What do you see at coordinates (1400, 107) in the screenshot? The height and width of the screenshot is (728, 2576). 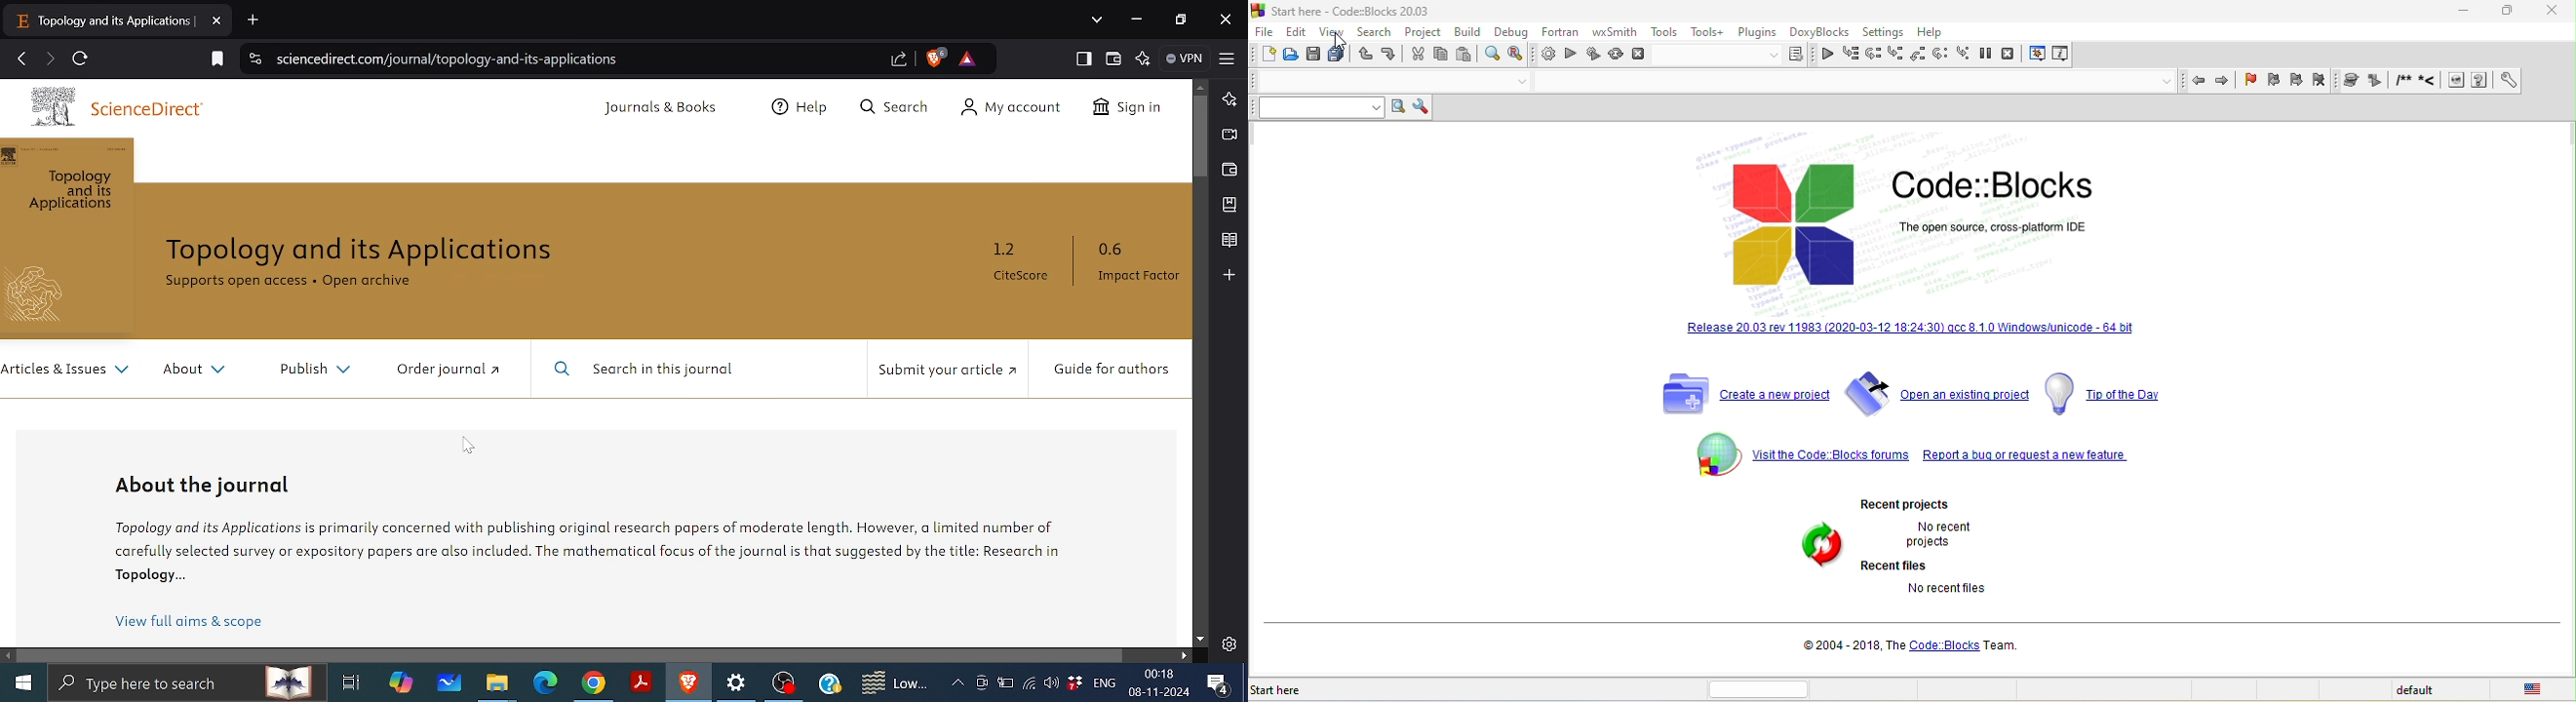 I see `run search` at bounding box center [1400, 107].